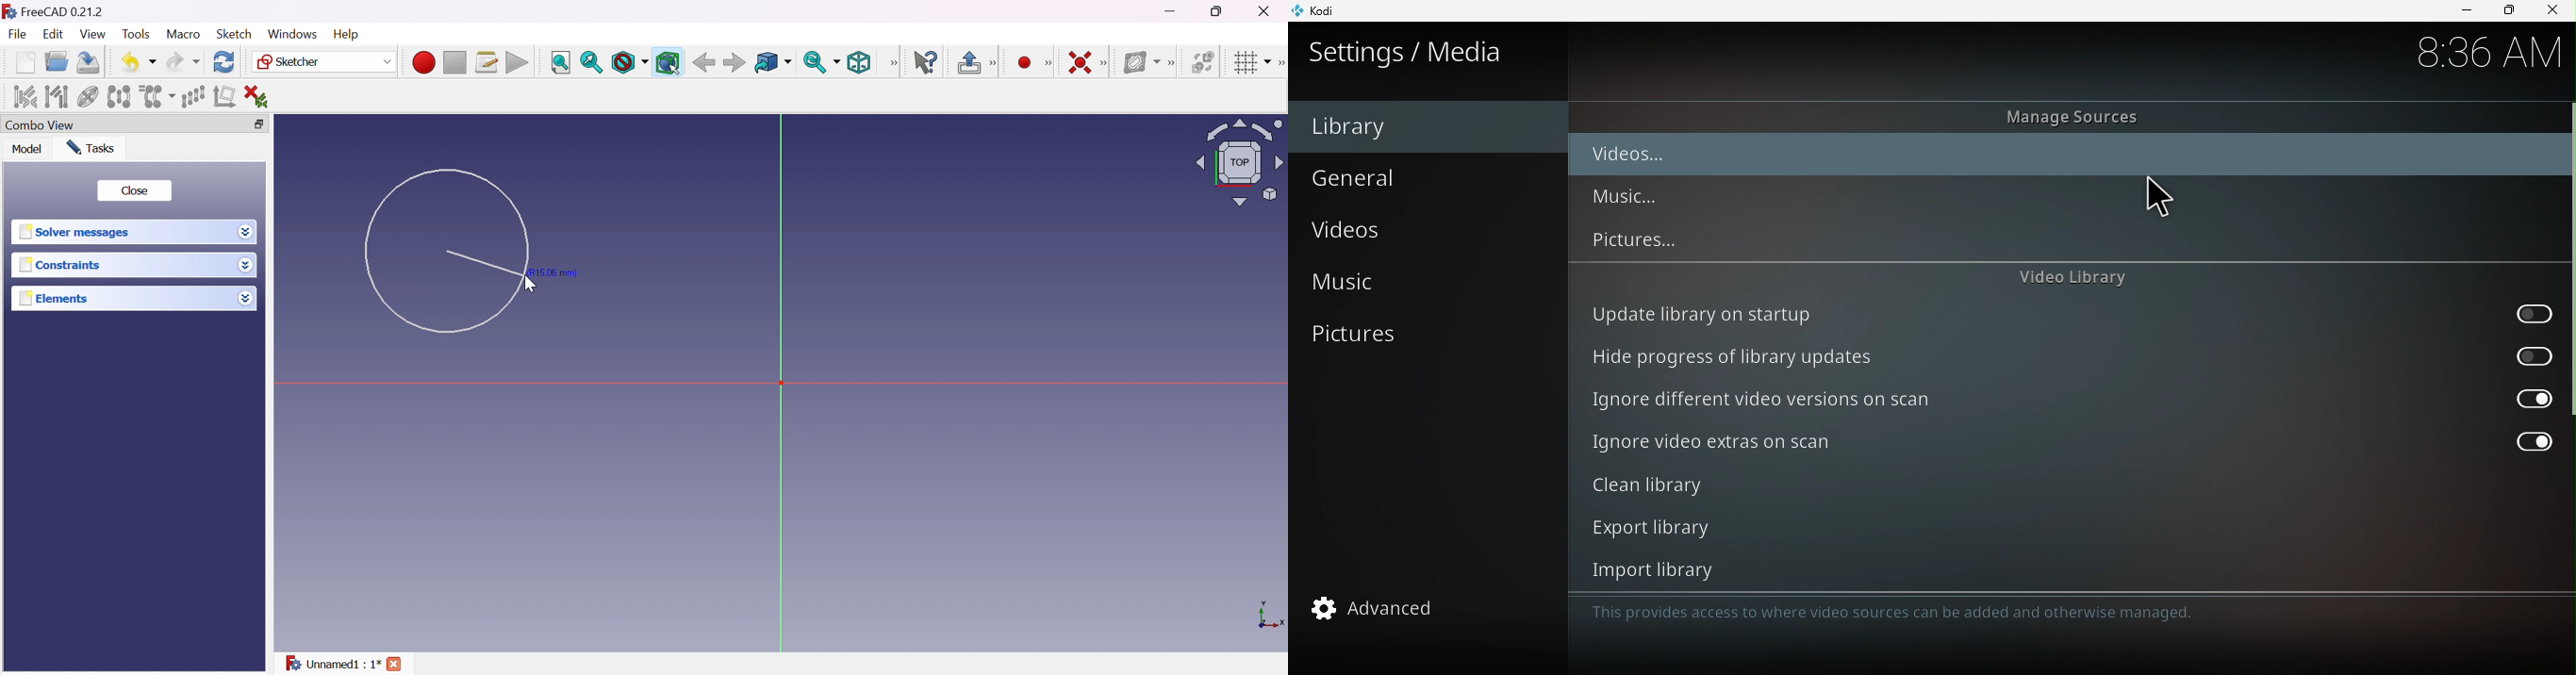 The width and height of the screenshot is (2576, 700). I want to click on Videos, so click(1425, 233).